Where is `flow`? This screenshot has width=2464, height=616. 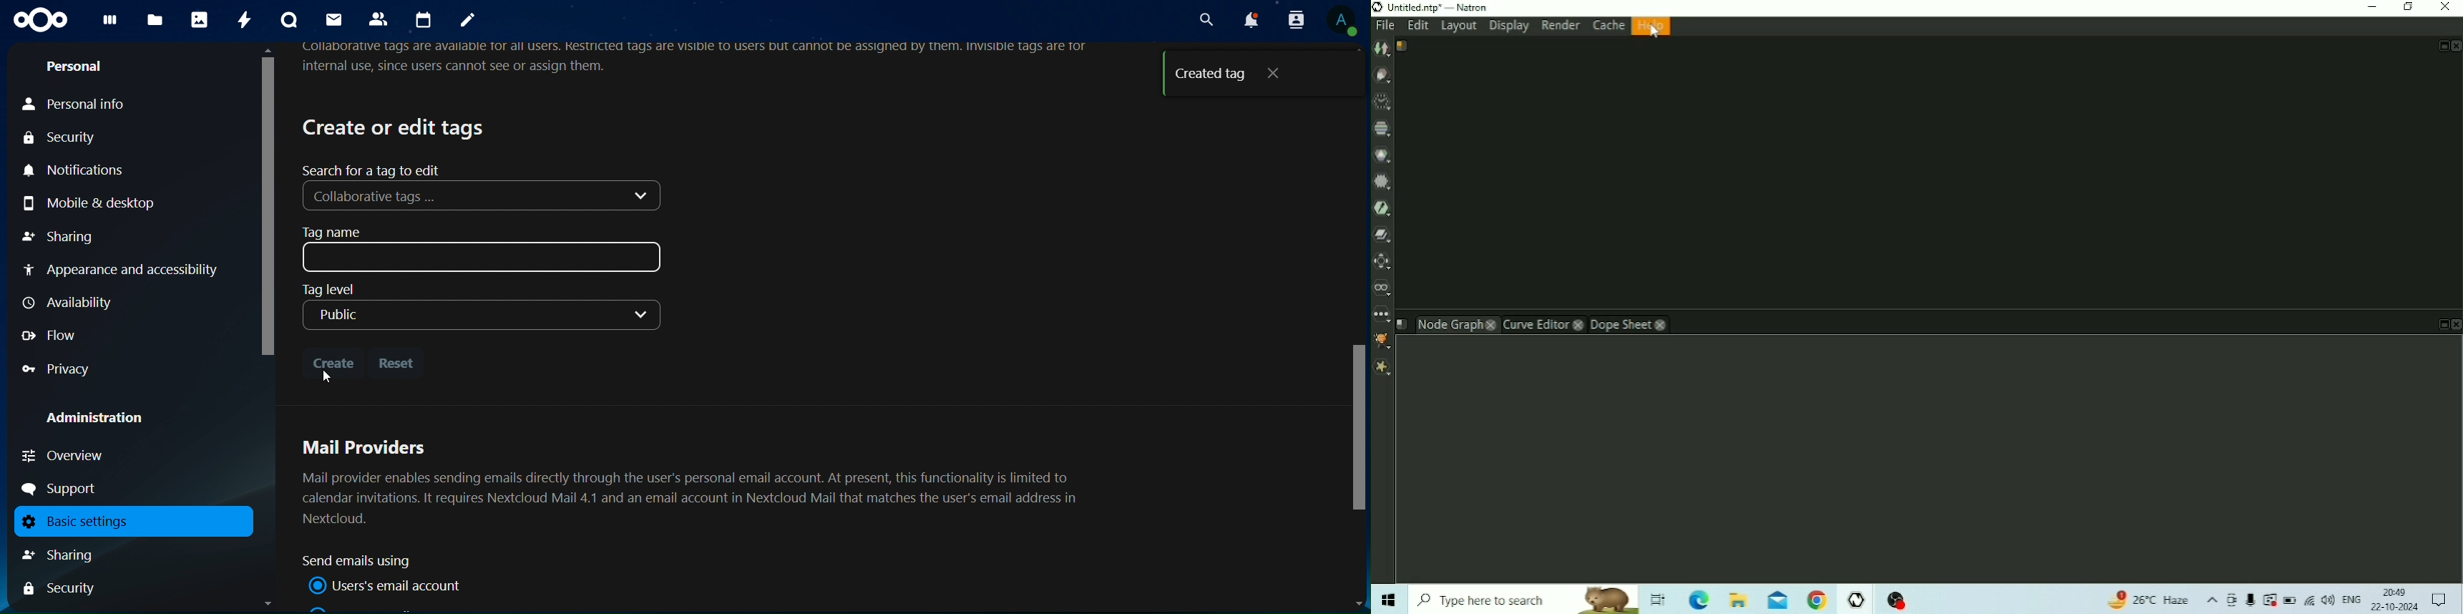 flow is located at coordinates (52, 335).